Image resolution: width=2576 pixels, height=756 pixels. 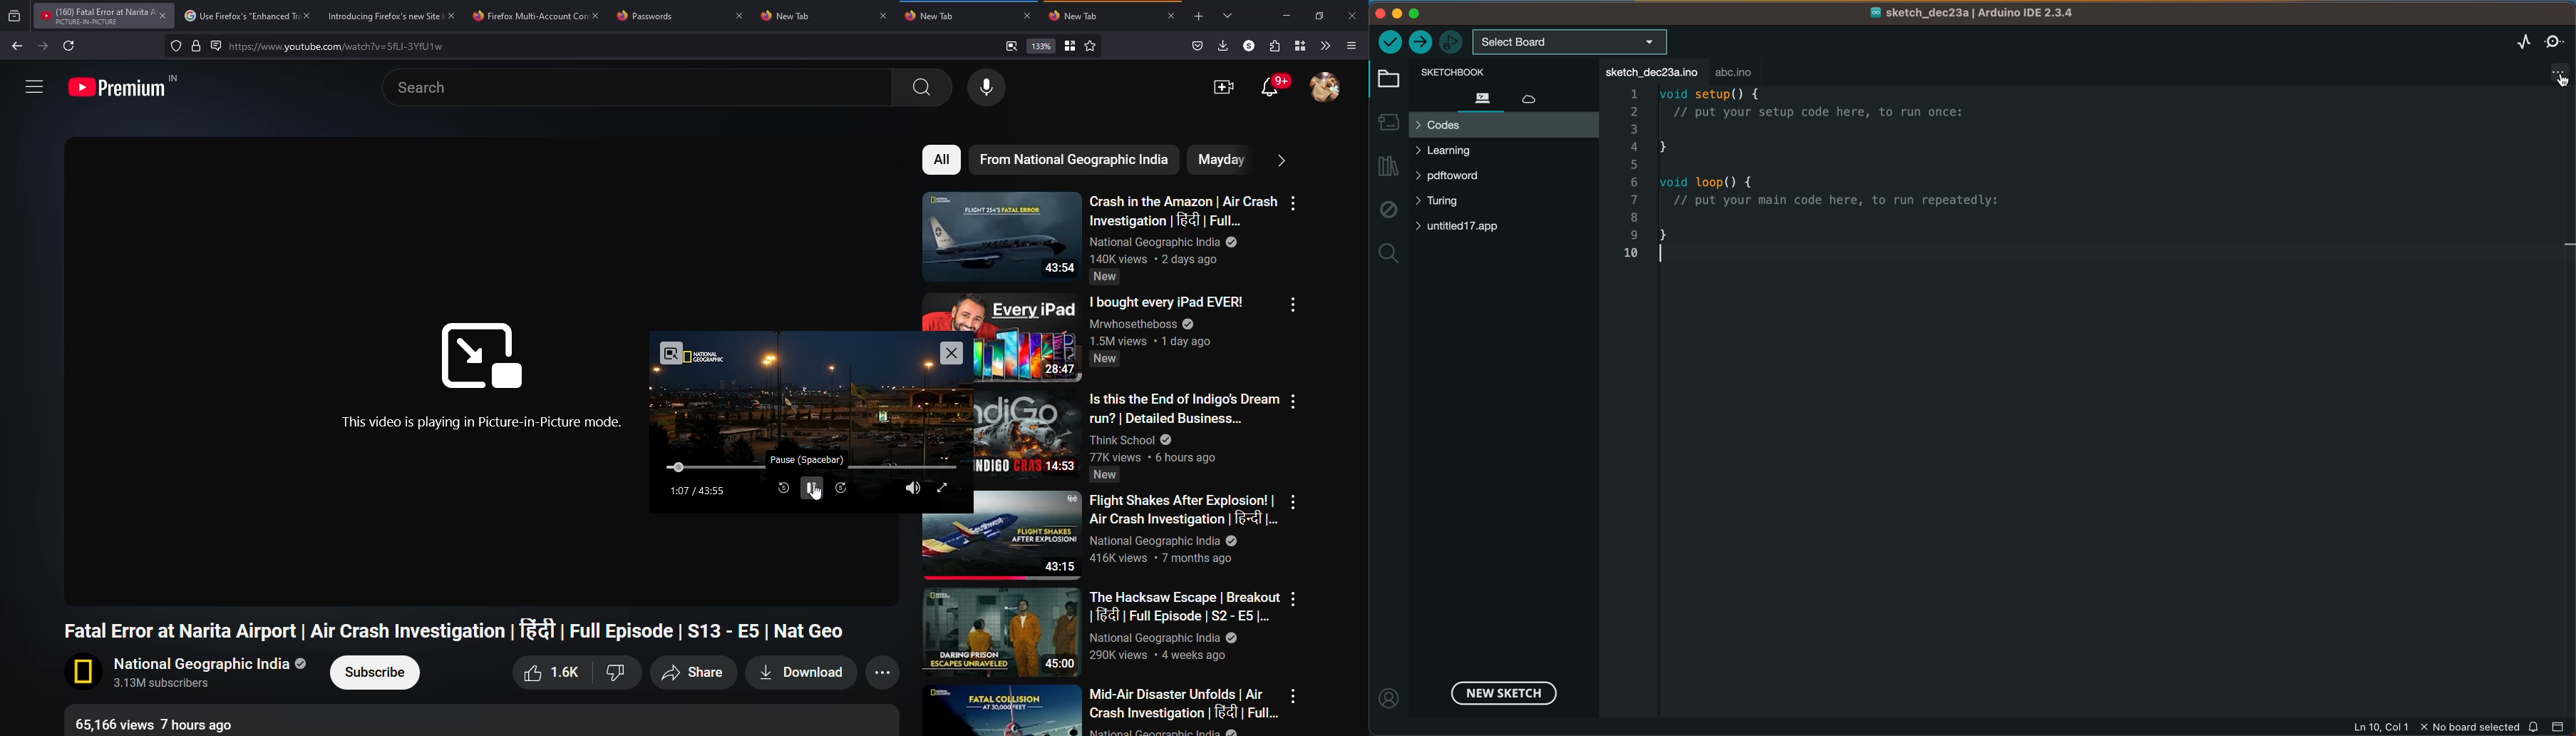 I want to click on close, so click(x=597, y=13).